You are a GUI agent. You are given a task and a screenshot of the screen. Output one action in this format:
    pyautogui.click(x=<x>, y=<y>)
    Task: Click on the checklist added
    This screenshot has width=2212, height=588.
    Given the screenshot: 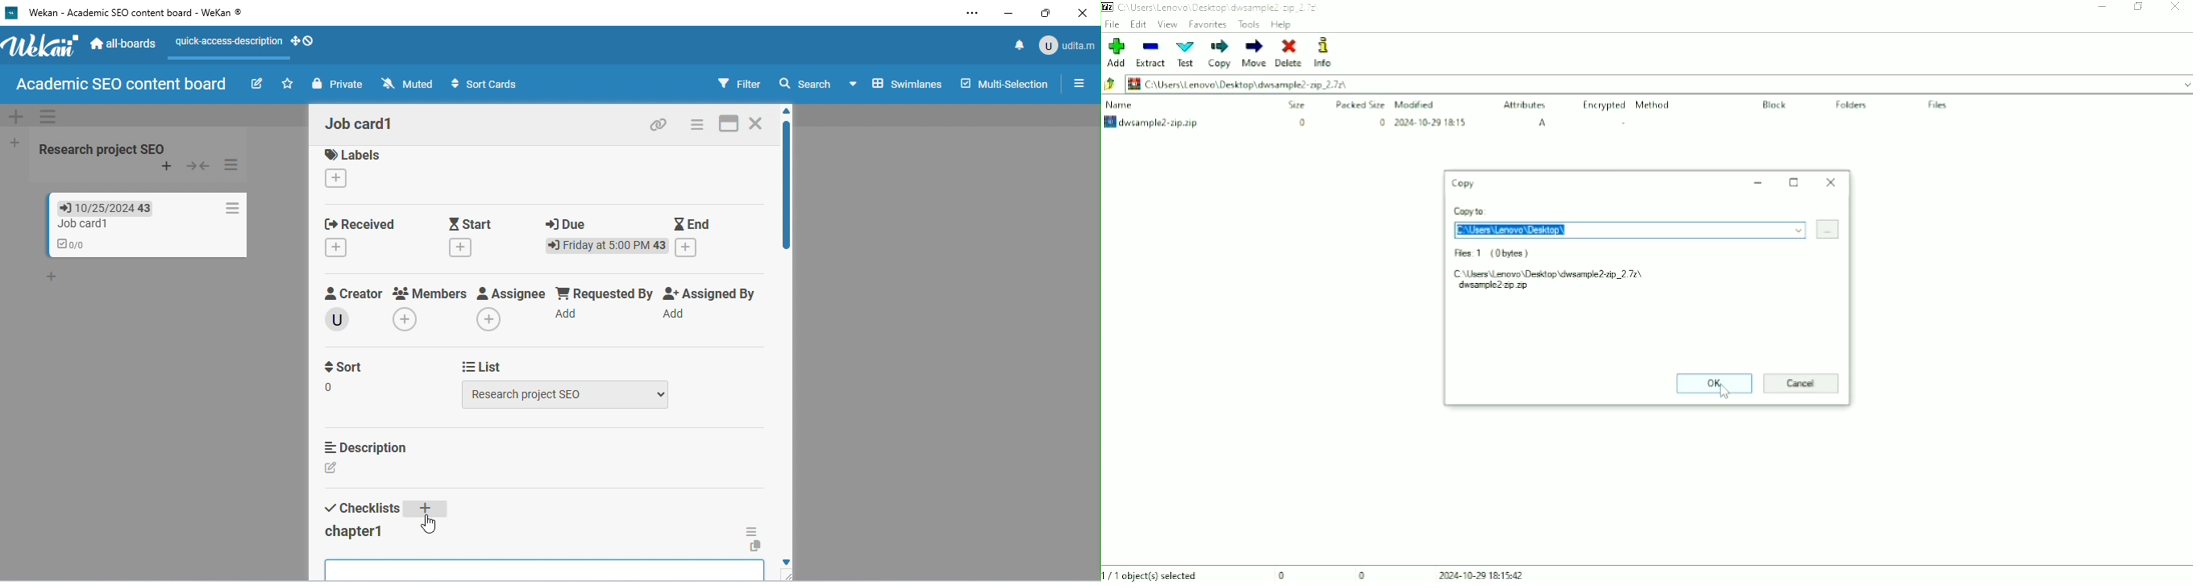 What is the action you would take?
    pyautogui.click(x=355, y=533)
    